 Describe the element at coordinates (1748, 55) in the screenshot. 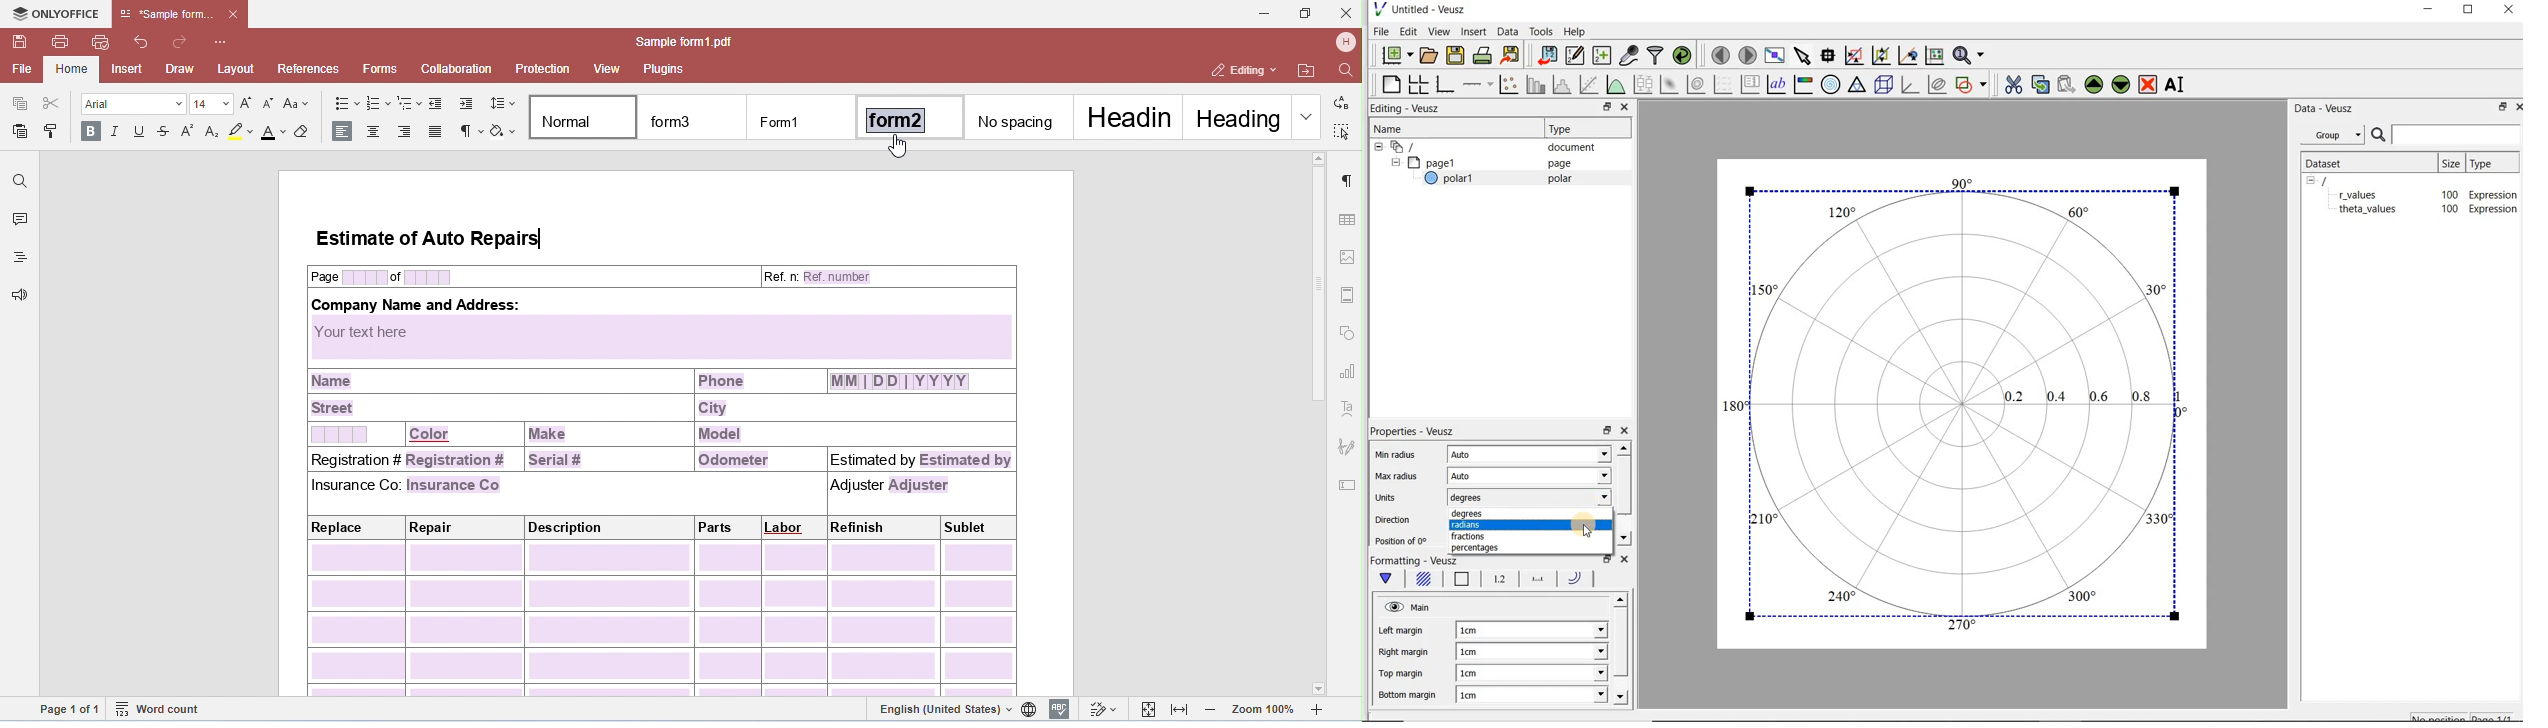

I see `move to the next page` at that location.